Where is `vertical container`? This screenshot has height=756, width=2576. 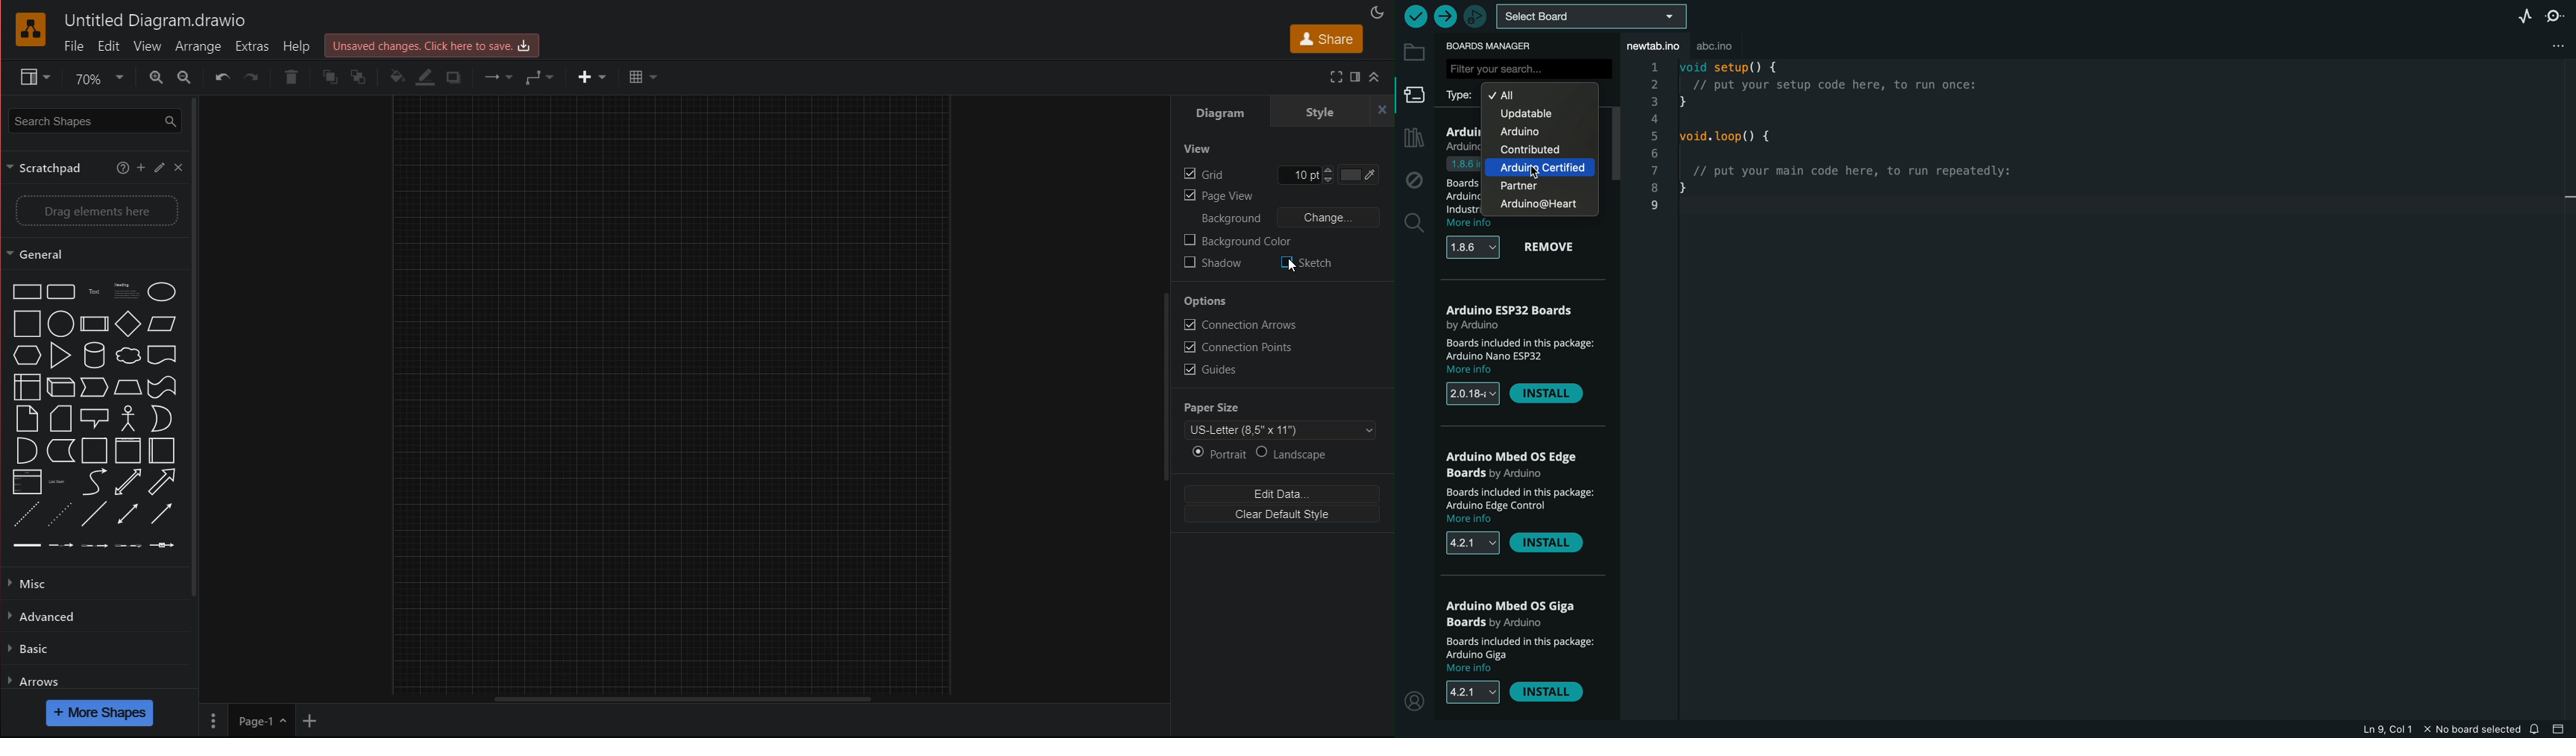
vertical container is located at coordinates (129, 451).